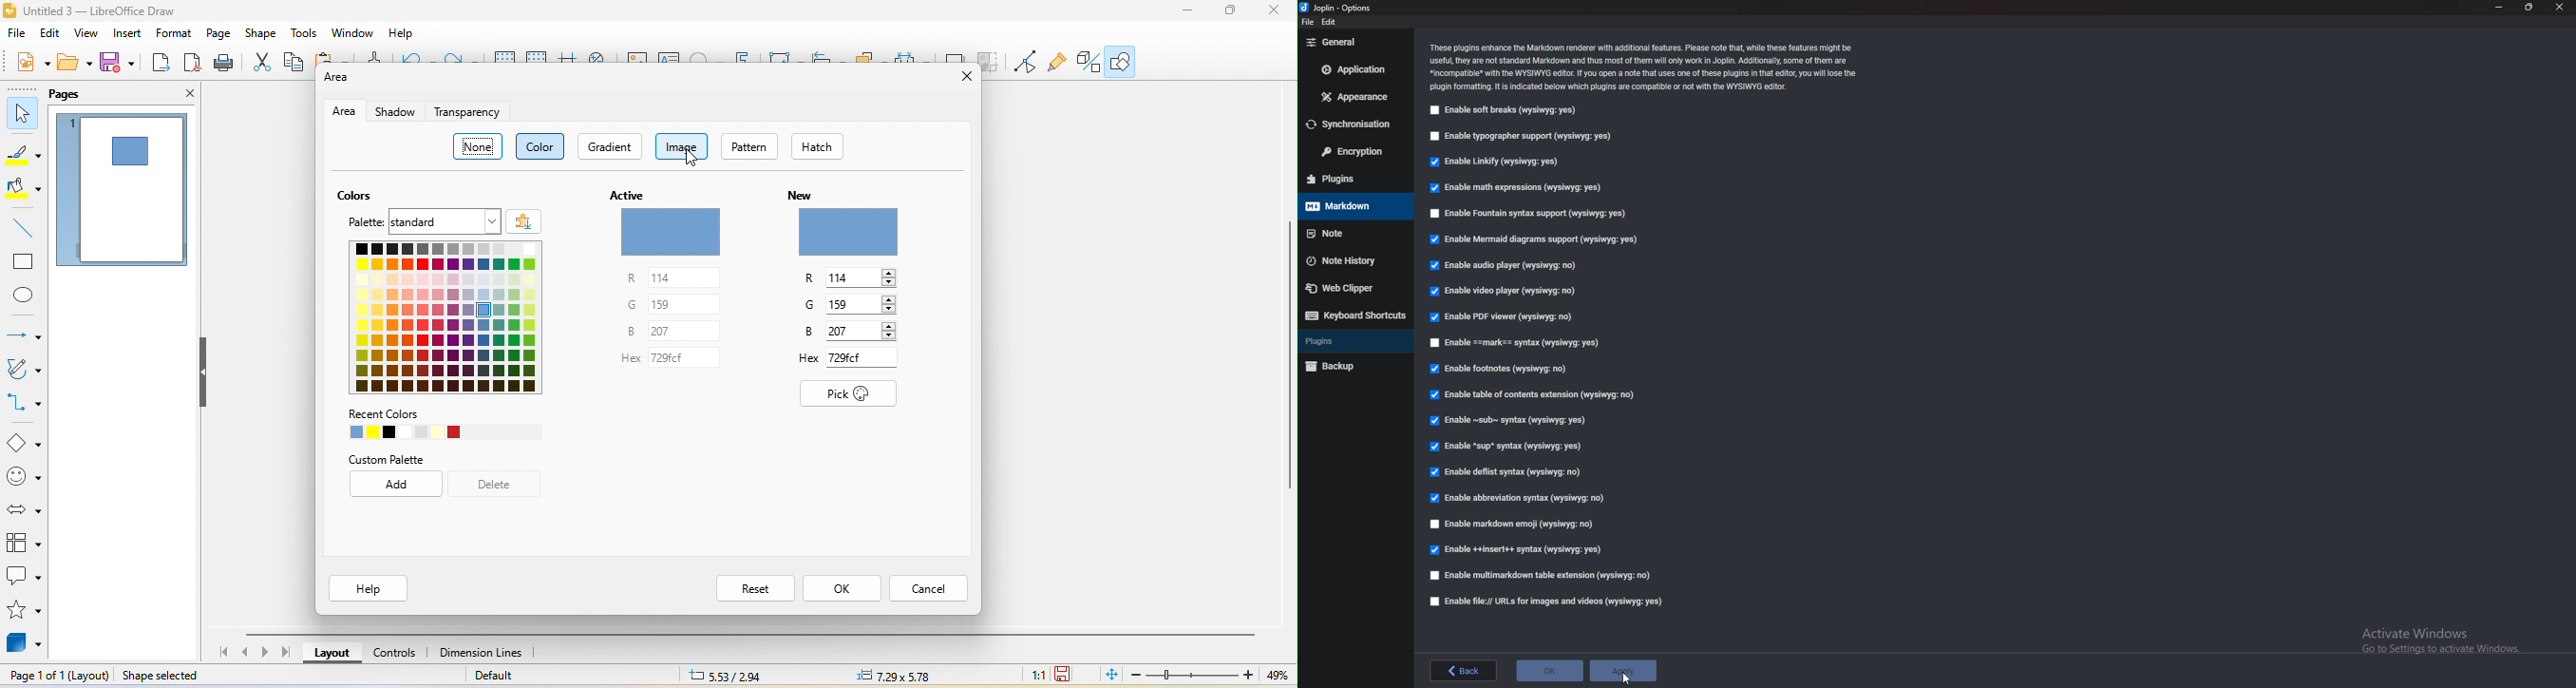 This screenshot has width=2576, height=700. What do you see at coordinates (1068, 676) in the screenshot?
I see `since the last save` at bounding box center [1068, 676].